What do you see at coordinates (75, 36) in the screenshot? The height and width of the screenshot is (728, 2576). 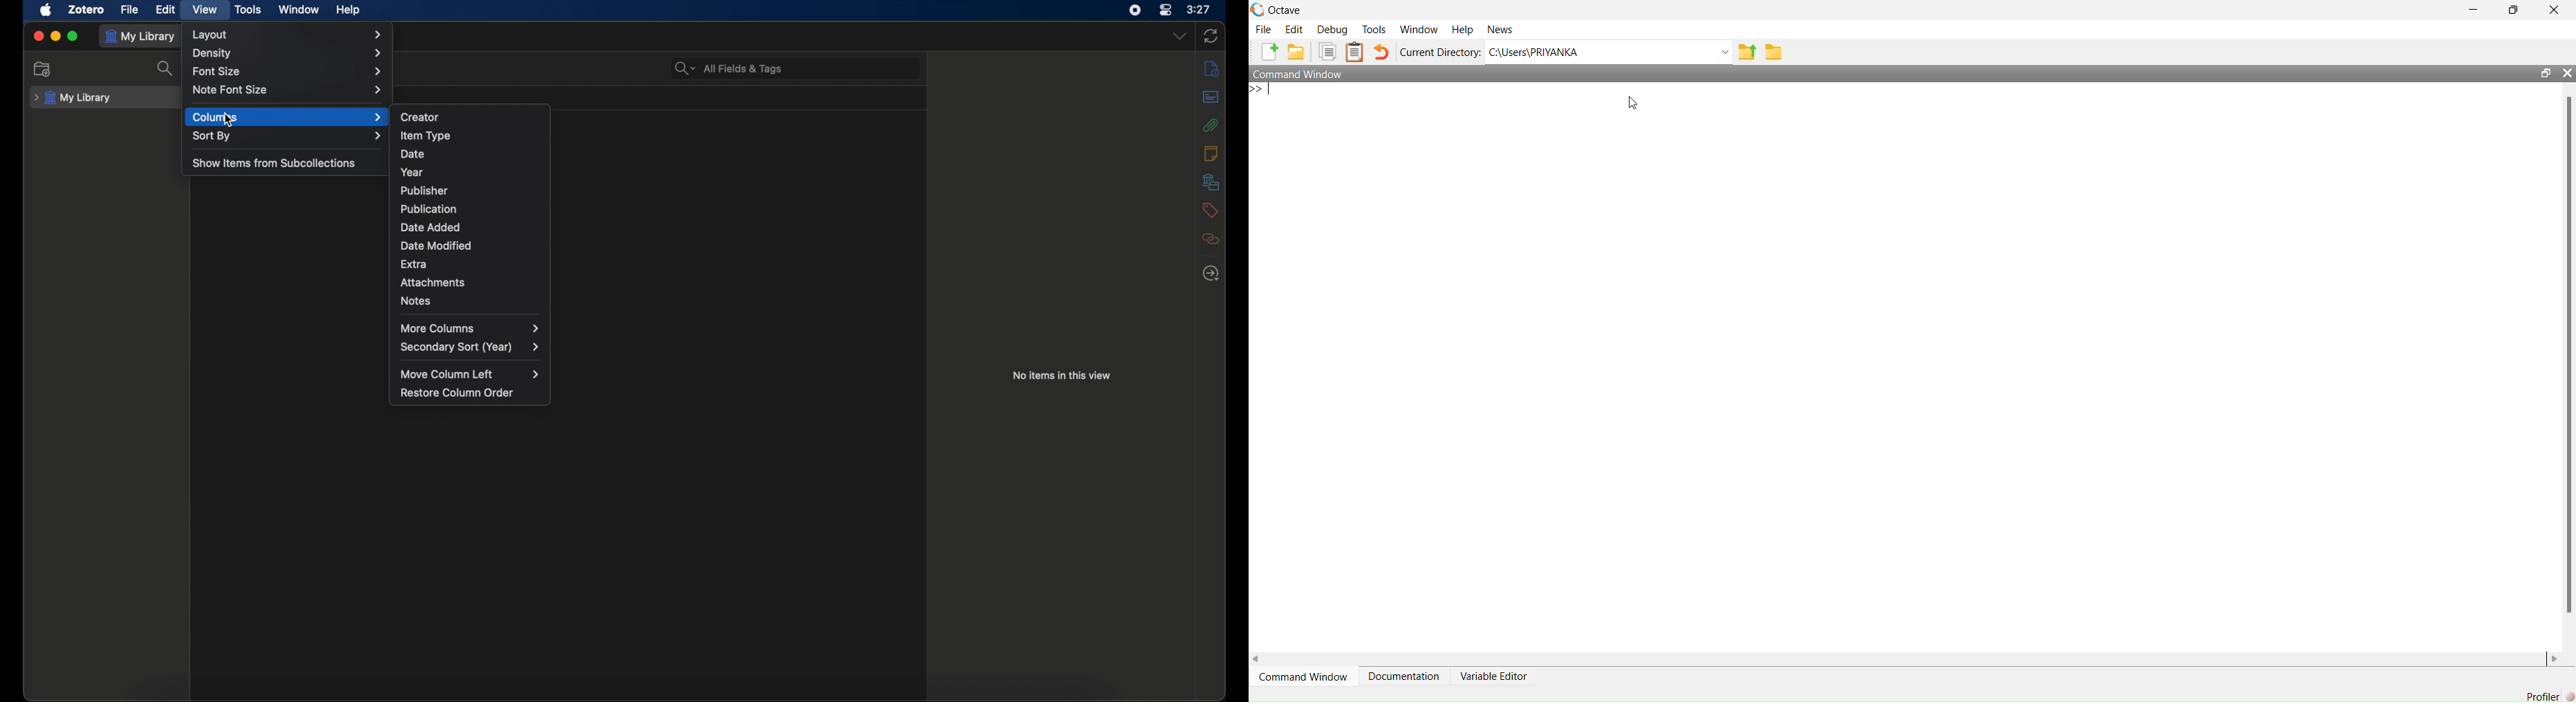 I see `maximize` at bounding box center [75, 36].